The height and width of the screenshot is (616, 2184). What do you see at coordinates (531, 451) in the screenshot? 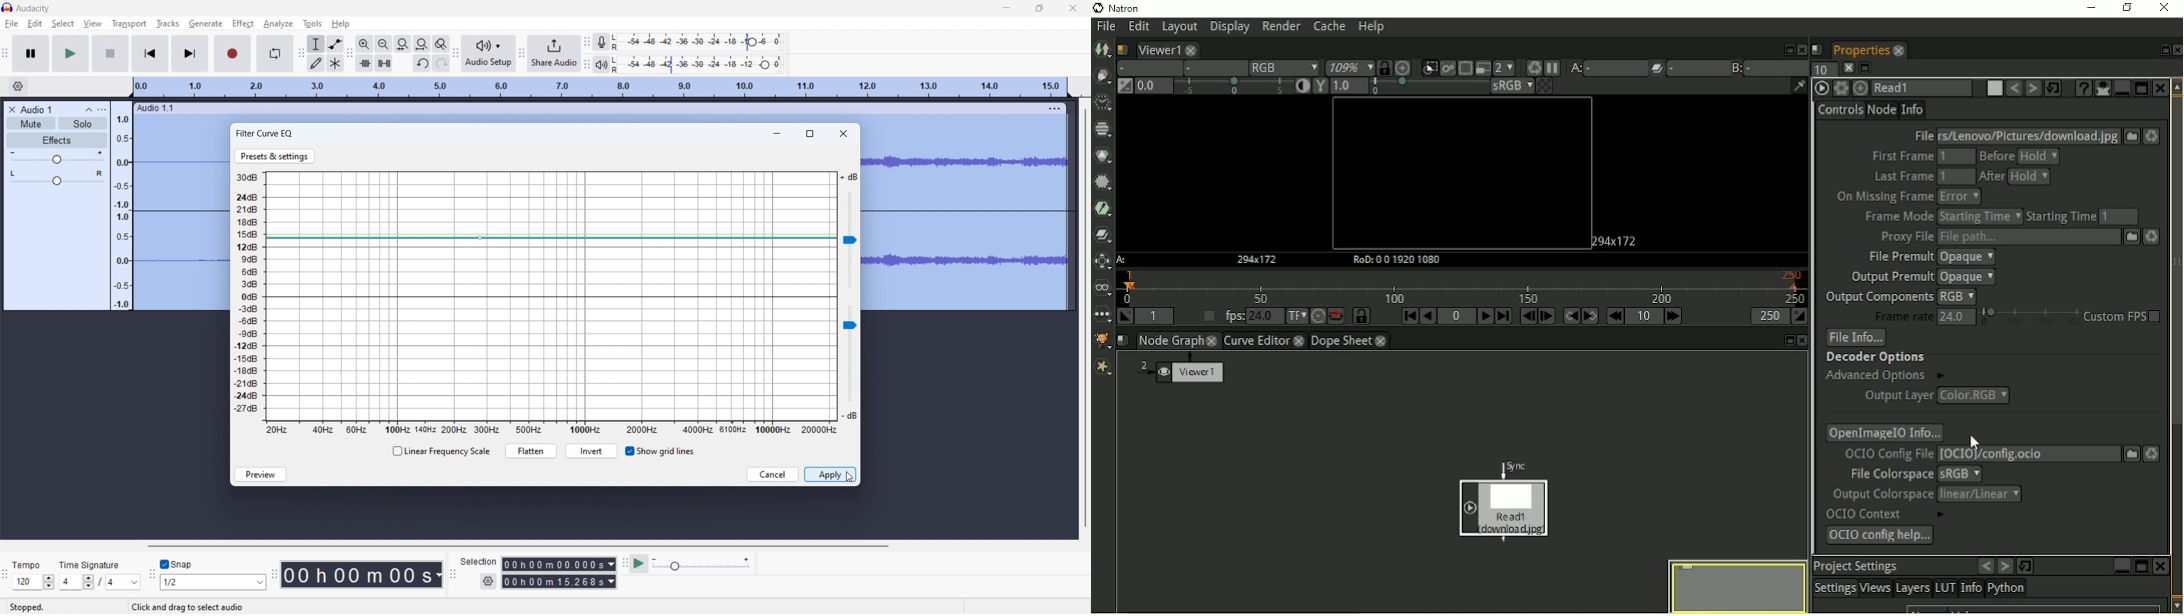
I see `flatten` at bounding box center [531, 451].